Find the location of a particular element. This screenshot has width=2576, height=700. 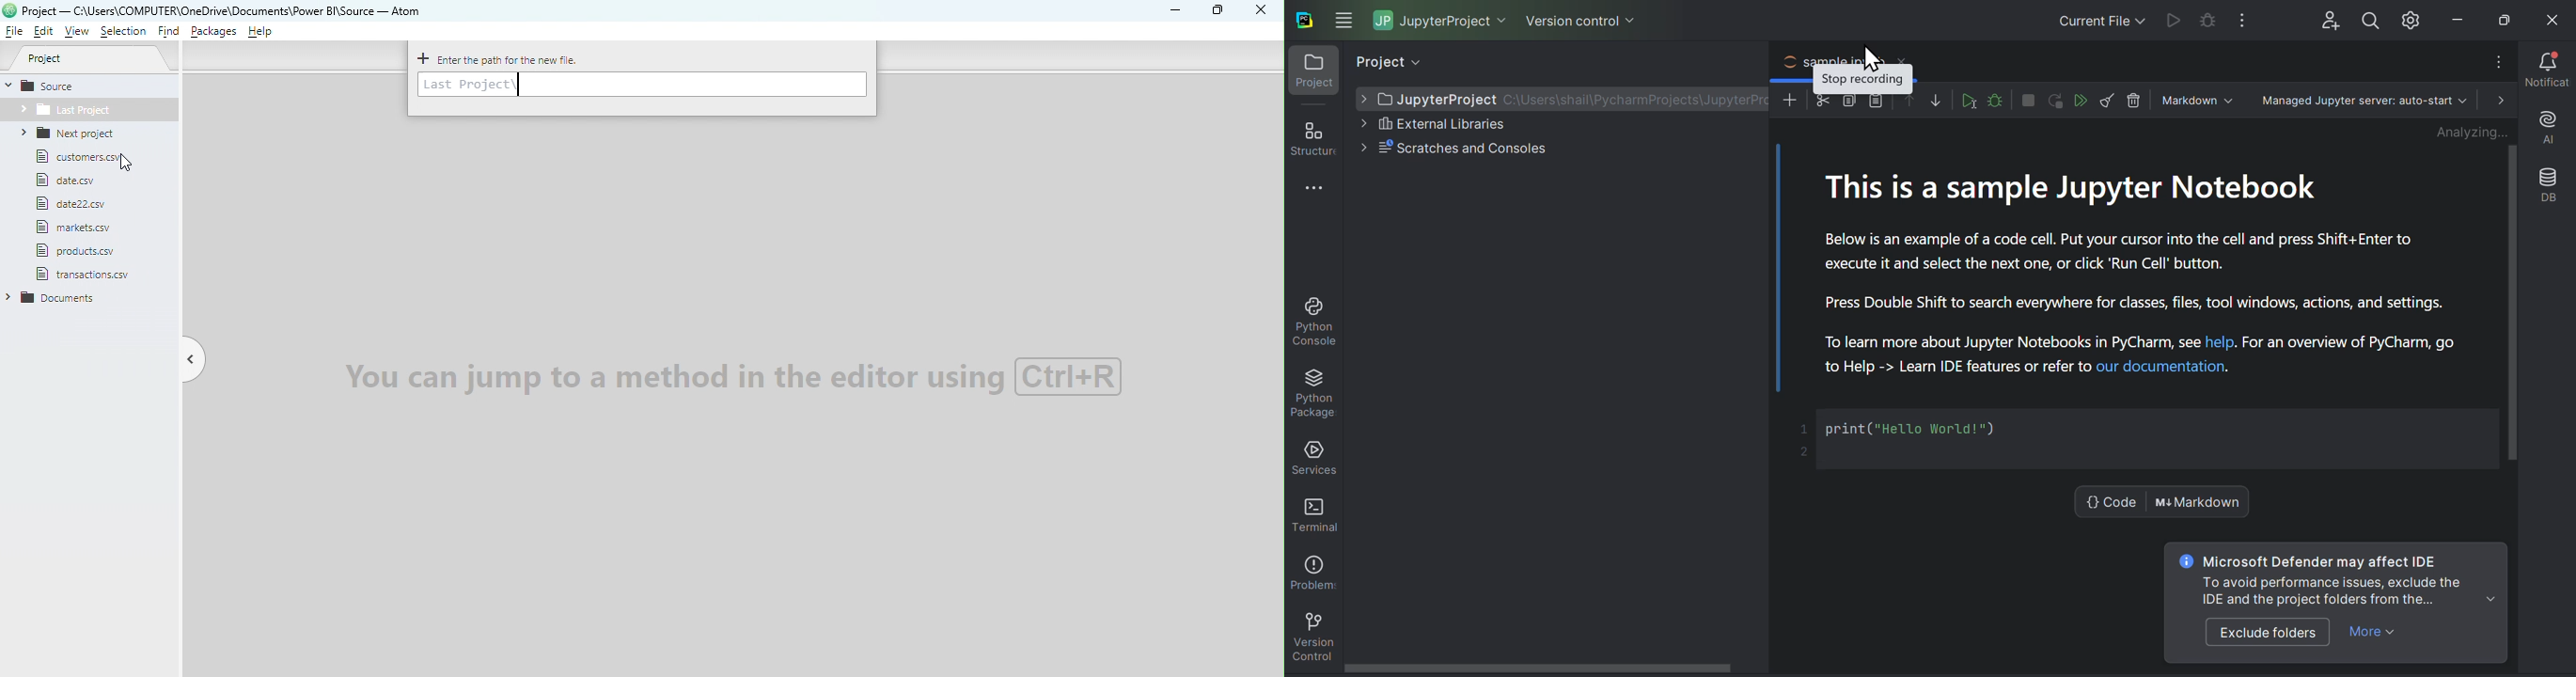

The file in the editor is not renewable is located at coordinates (2205, 20).